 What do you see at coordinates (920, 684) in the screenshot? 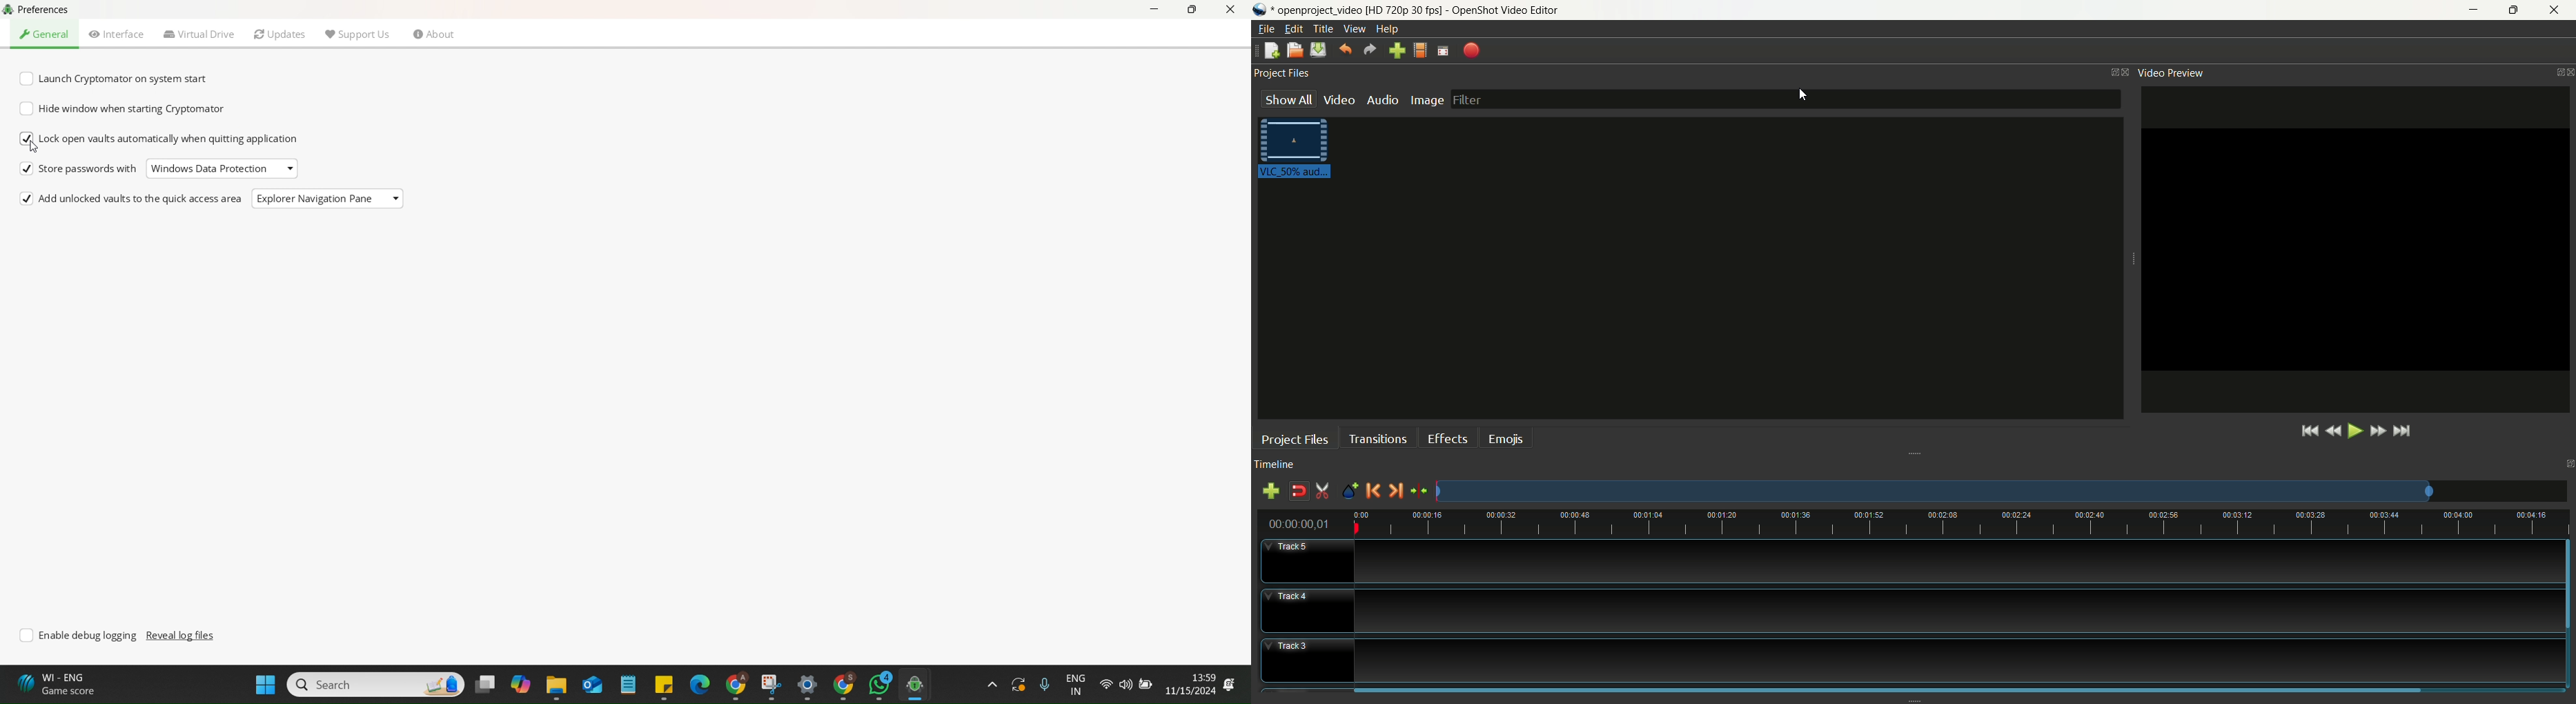
I see `Cryptomator` at bounding box center [920, 684].